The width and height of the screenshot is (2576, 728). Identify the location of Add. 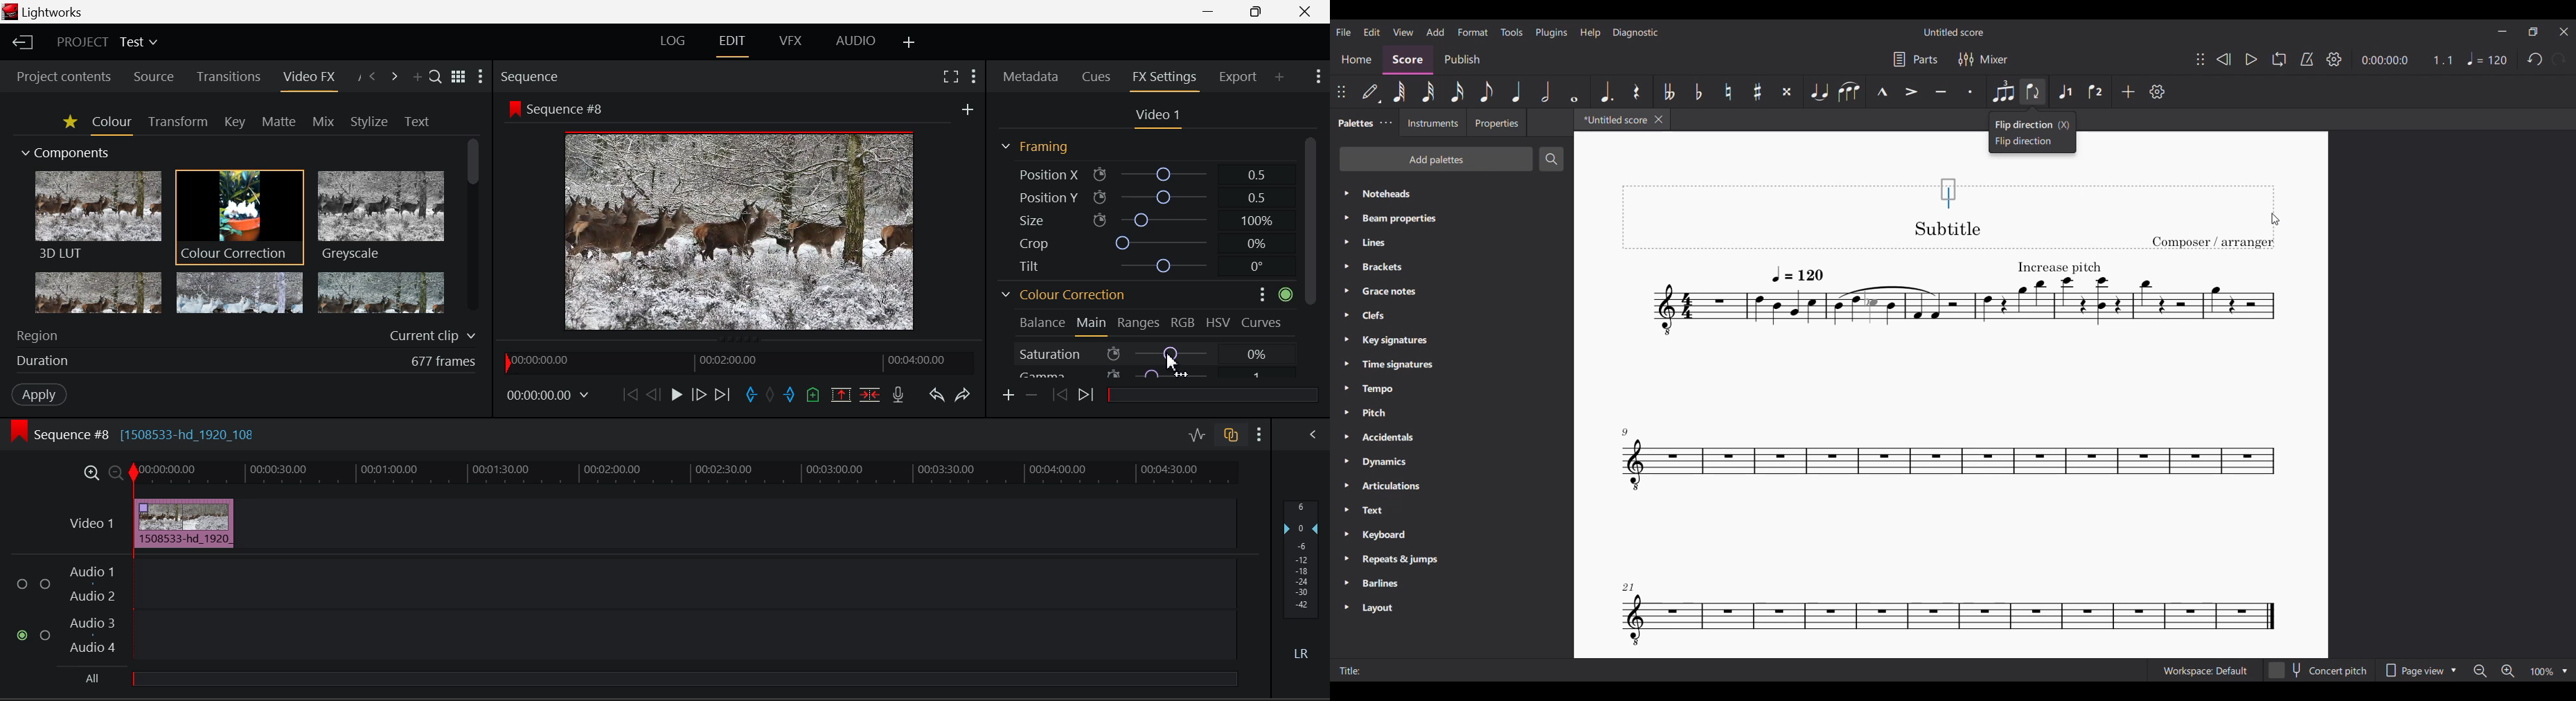
(2128, 91).